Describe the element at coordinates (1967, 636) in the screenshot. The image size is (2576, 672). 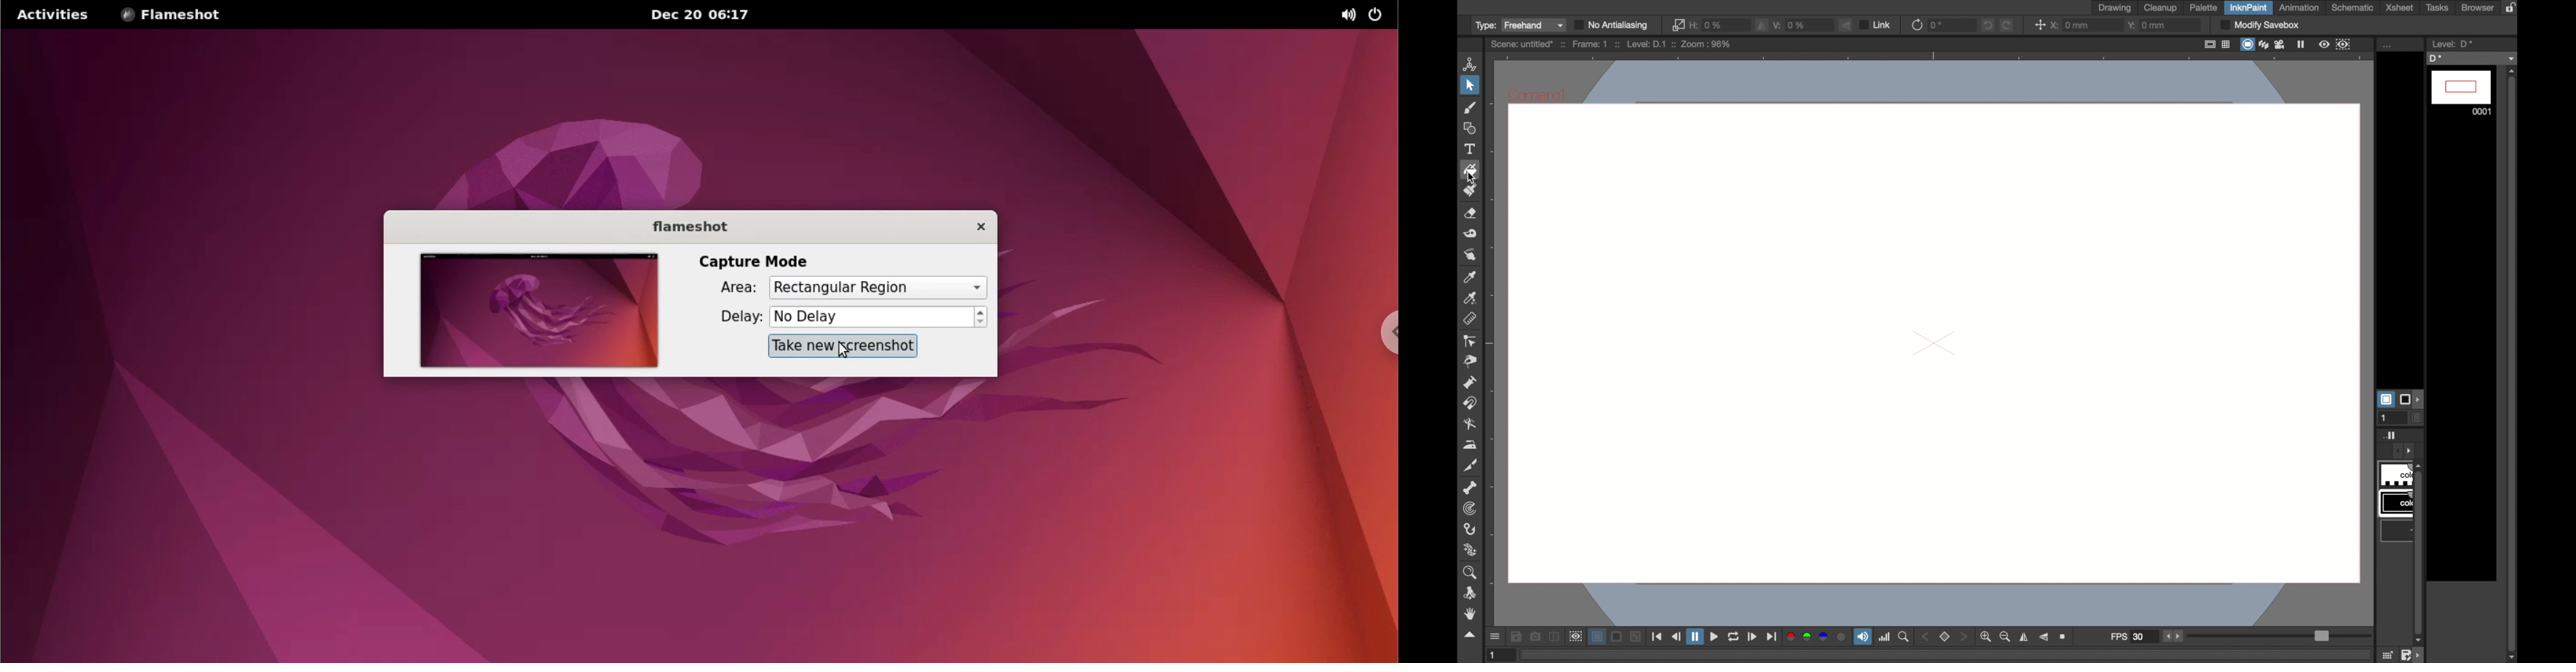
I see `front` at that location.